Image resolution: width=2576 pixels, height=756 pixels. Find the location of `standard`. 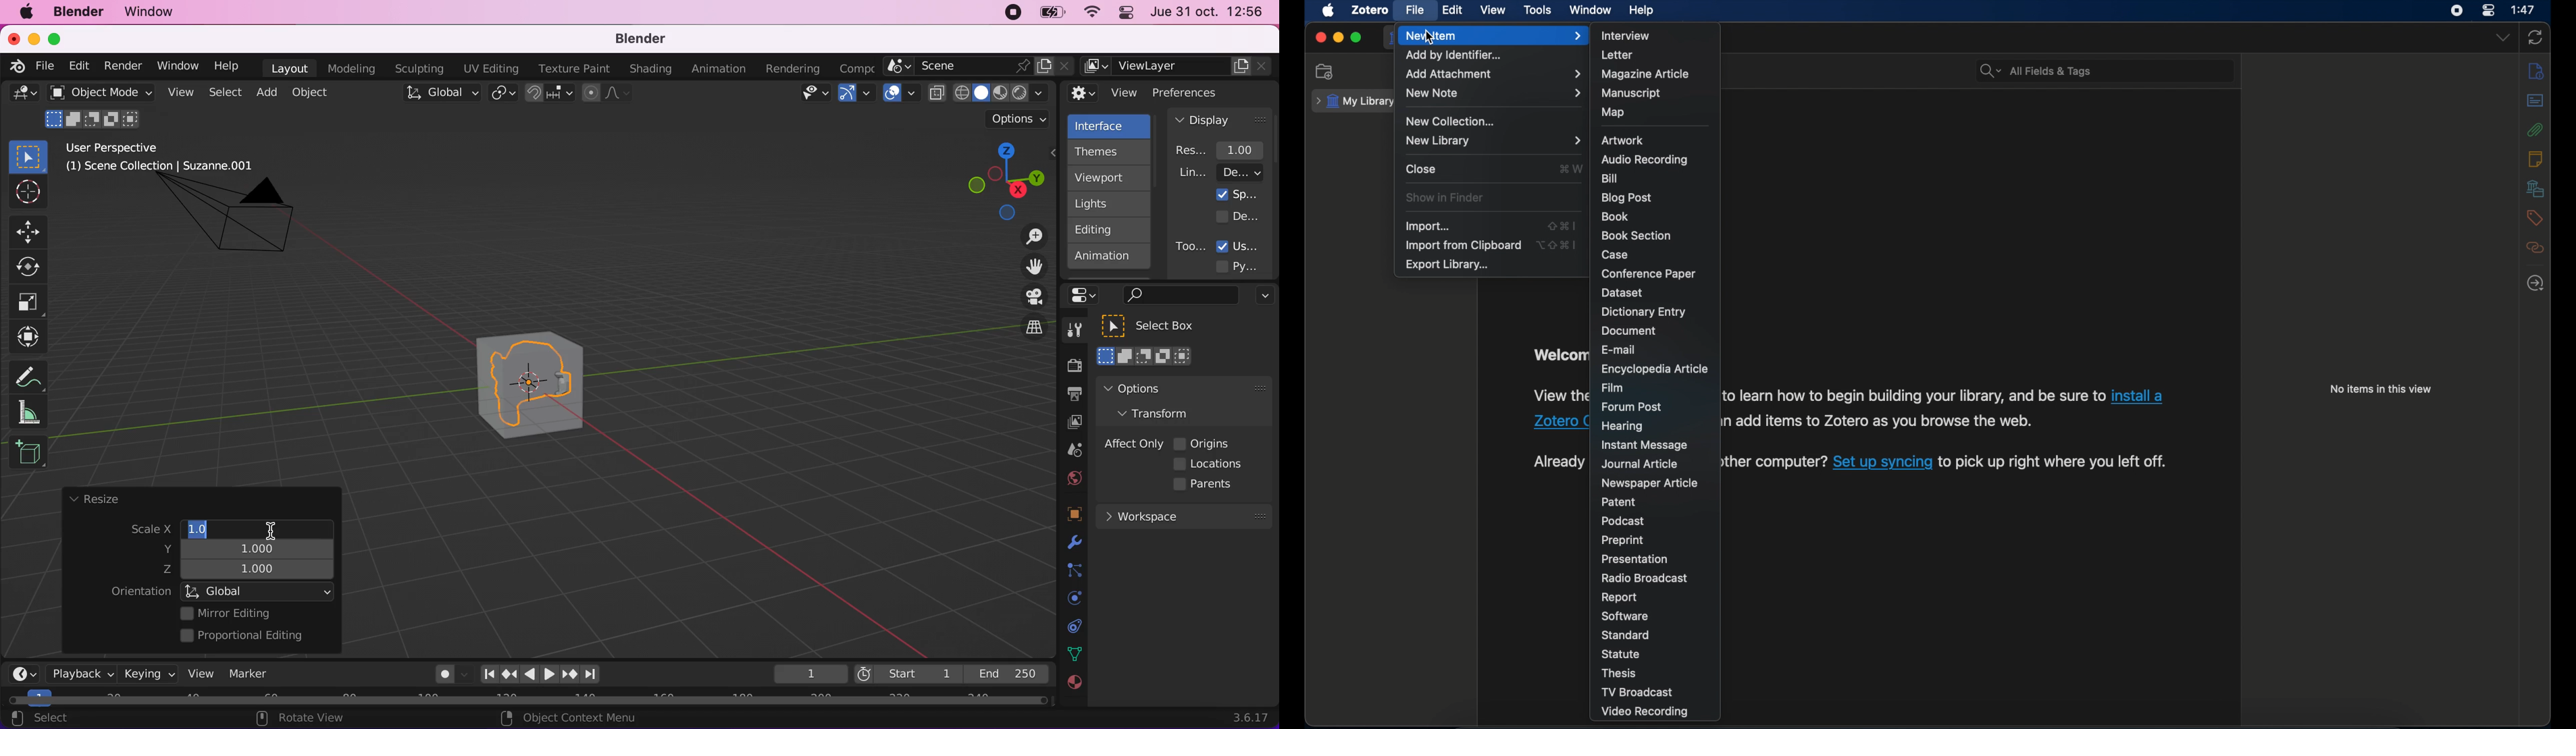

standard is located at coordinates (1625, 635).